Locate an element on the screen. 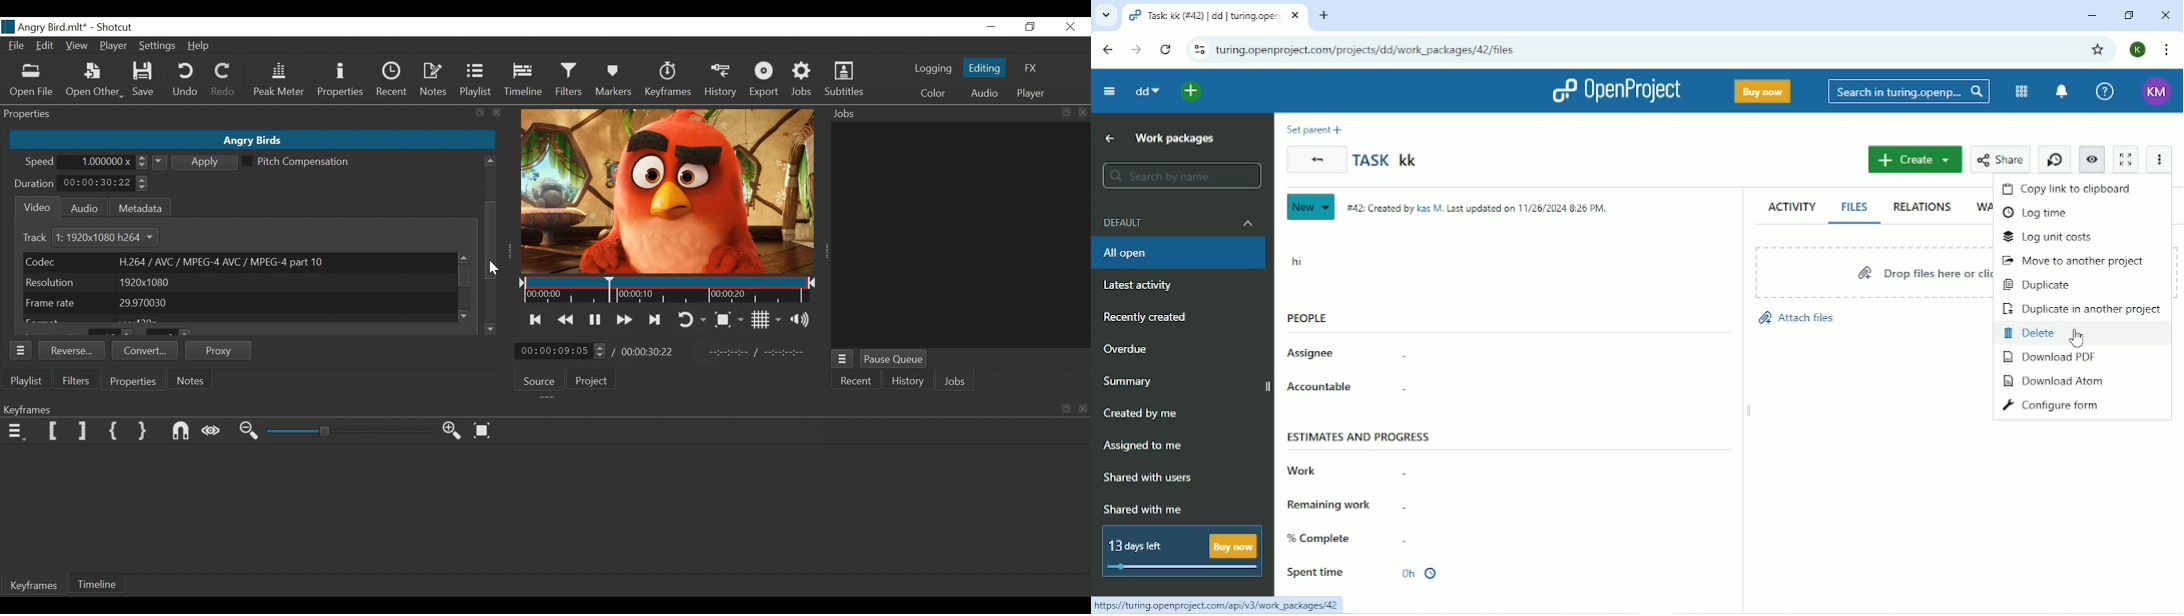 The height and width of the screenshot is (616, 2184). Jobs is located at coordinates (956, 381).